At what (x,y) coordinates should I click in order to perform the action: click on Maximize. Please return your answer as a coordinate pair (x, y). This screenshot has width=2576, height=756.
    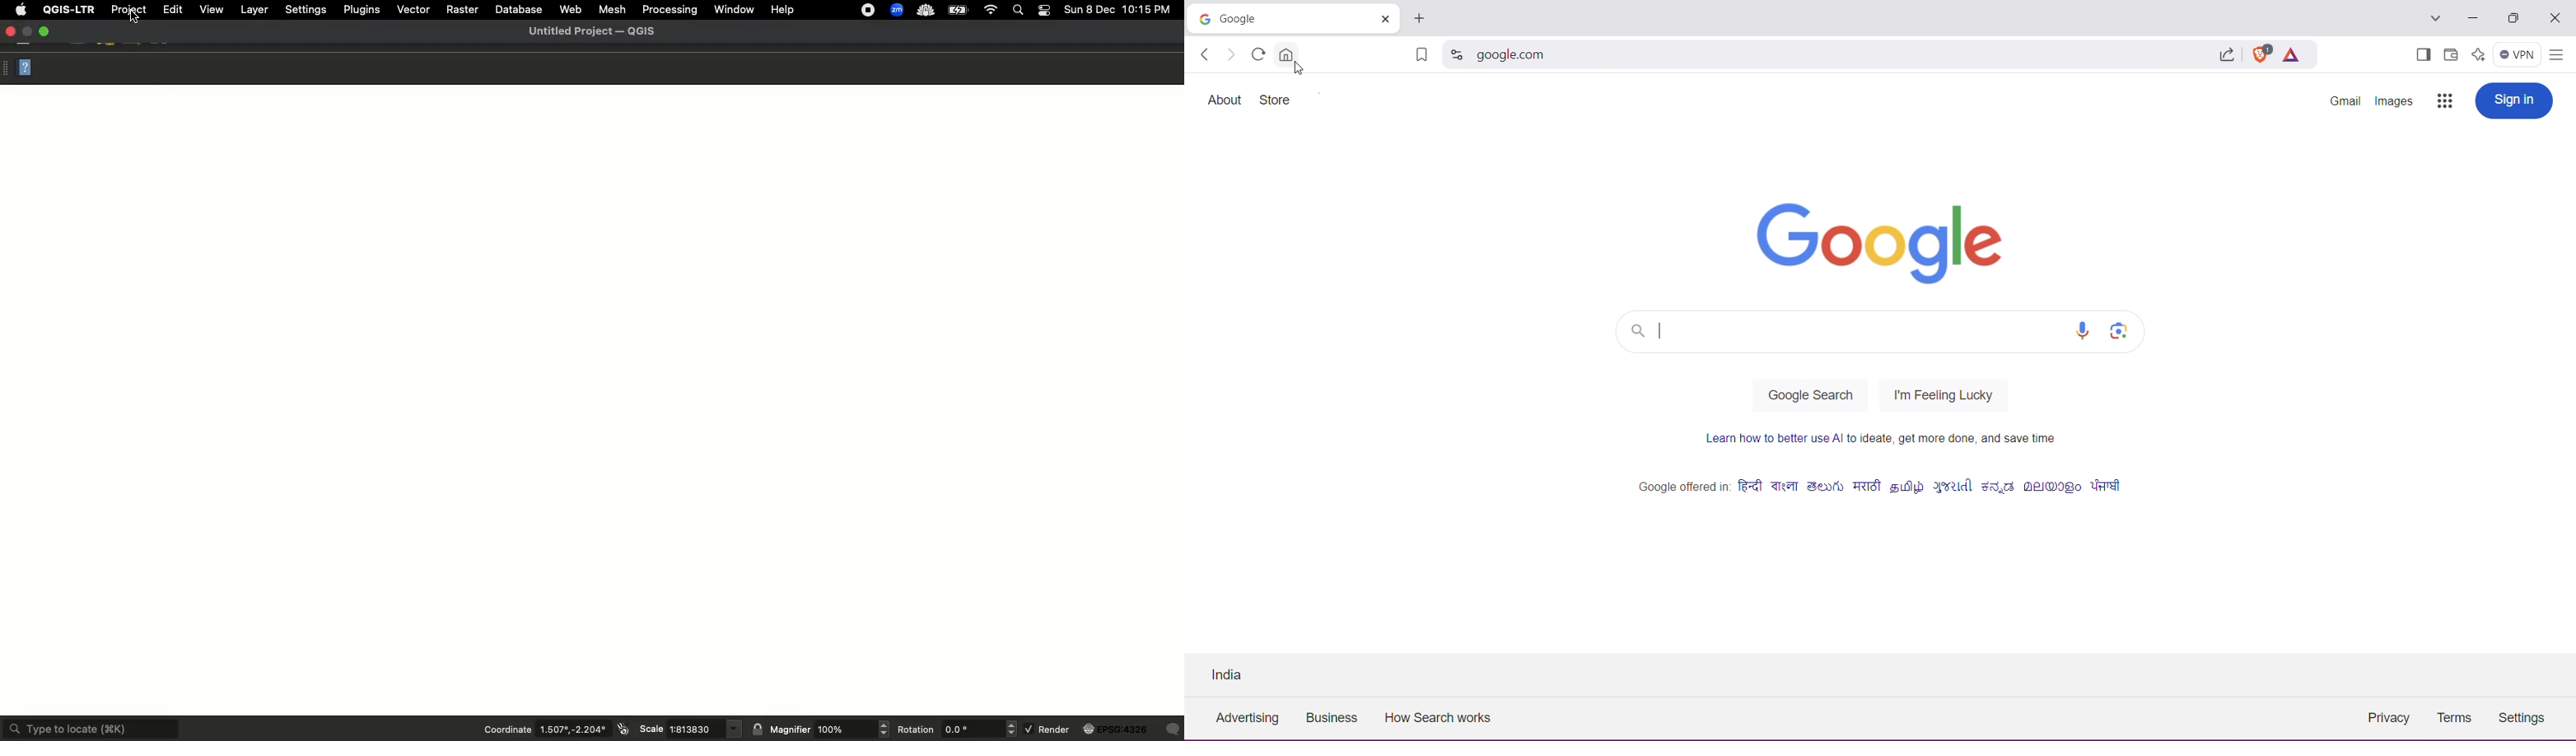
    Looking at the image, I should click on (2514, 20).